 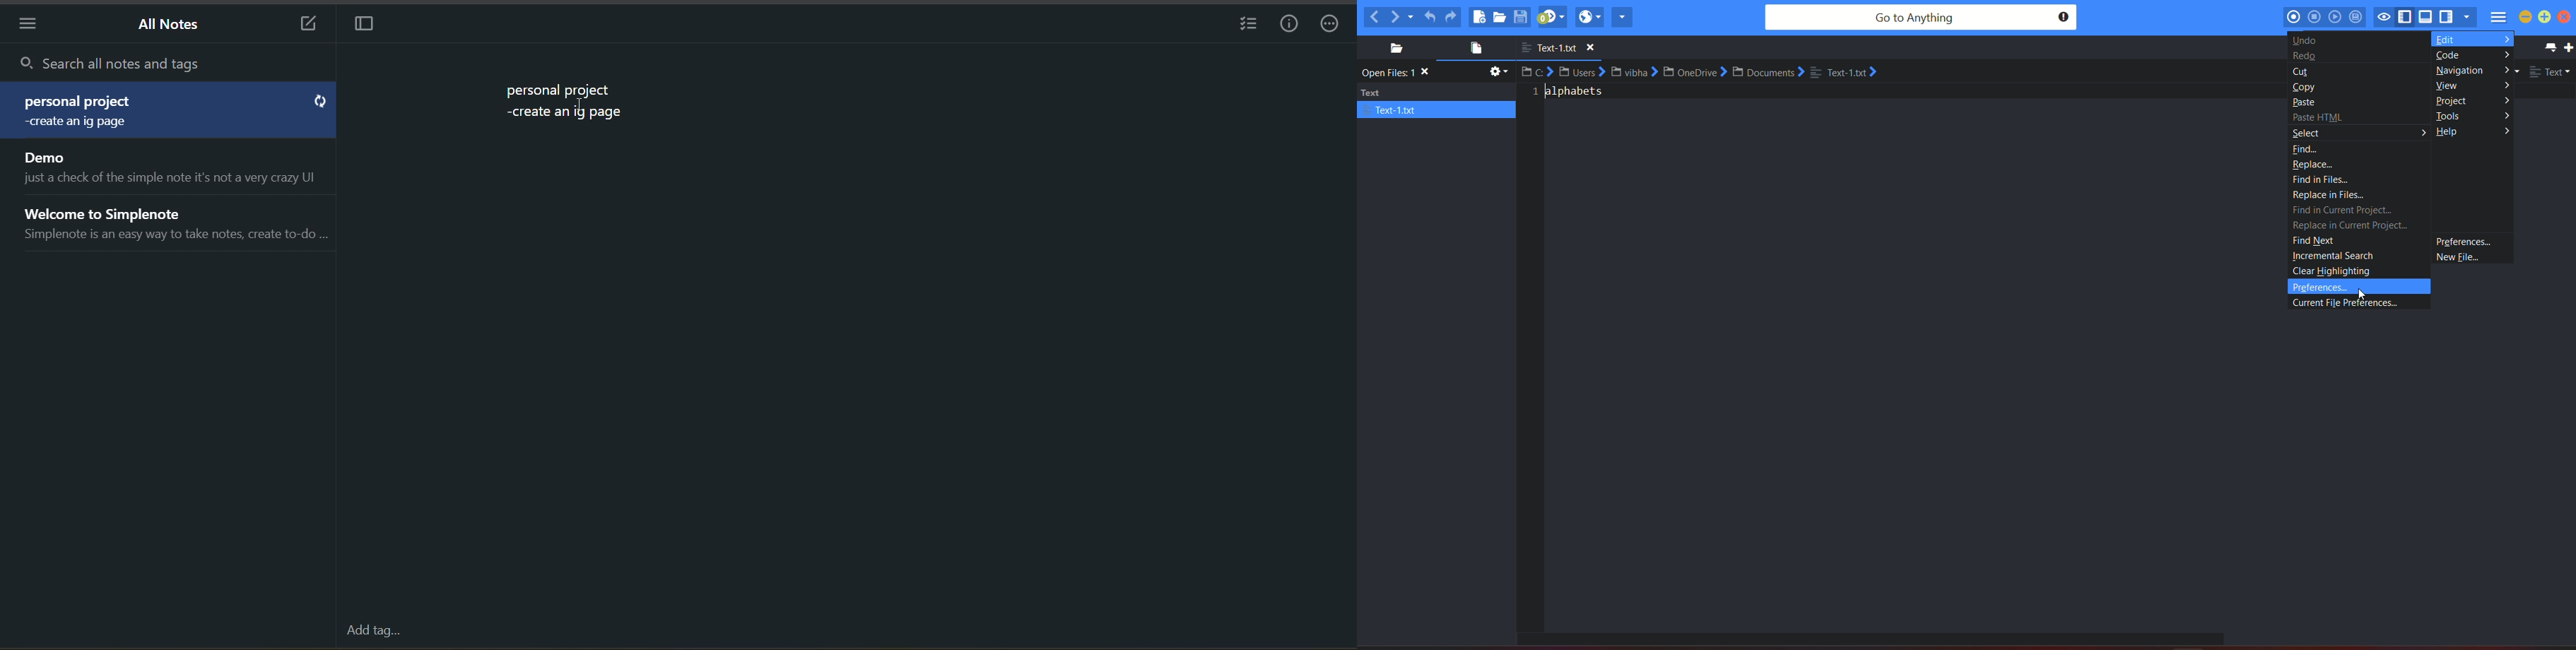 I want to click on actions, so click(x=1329, y=28).